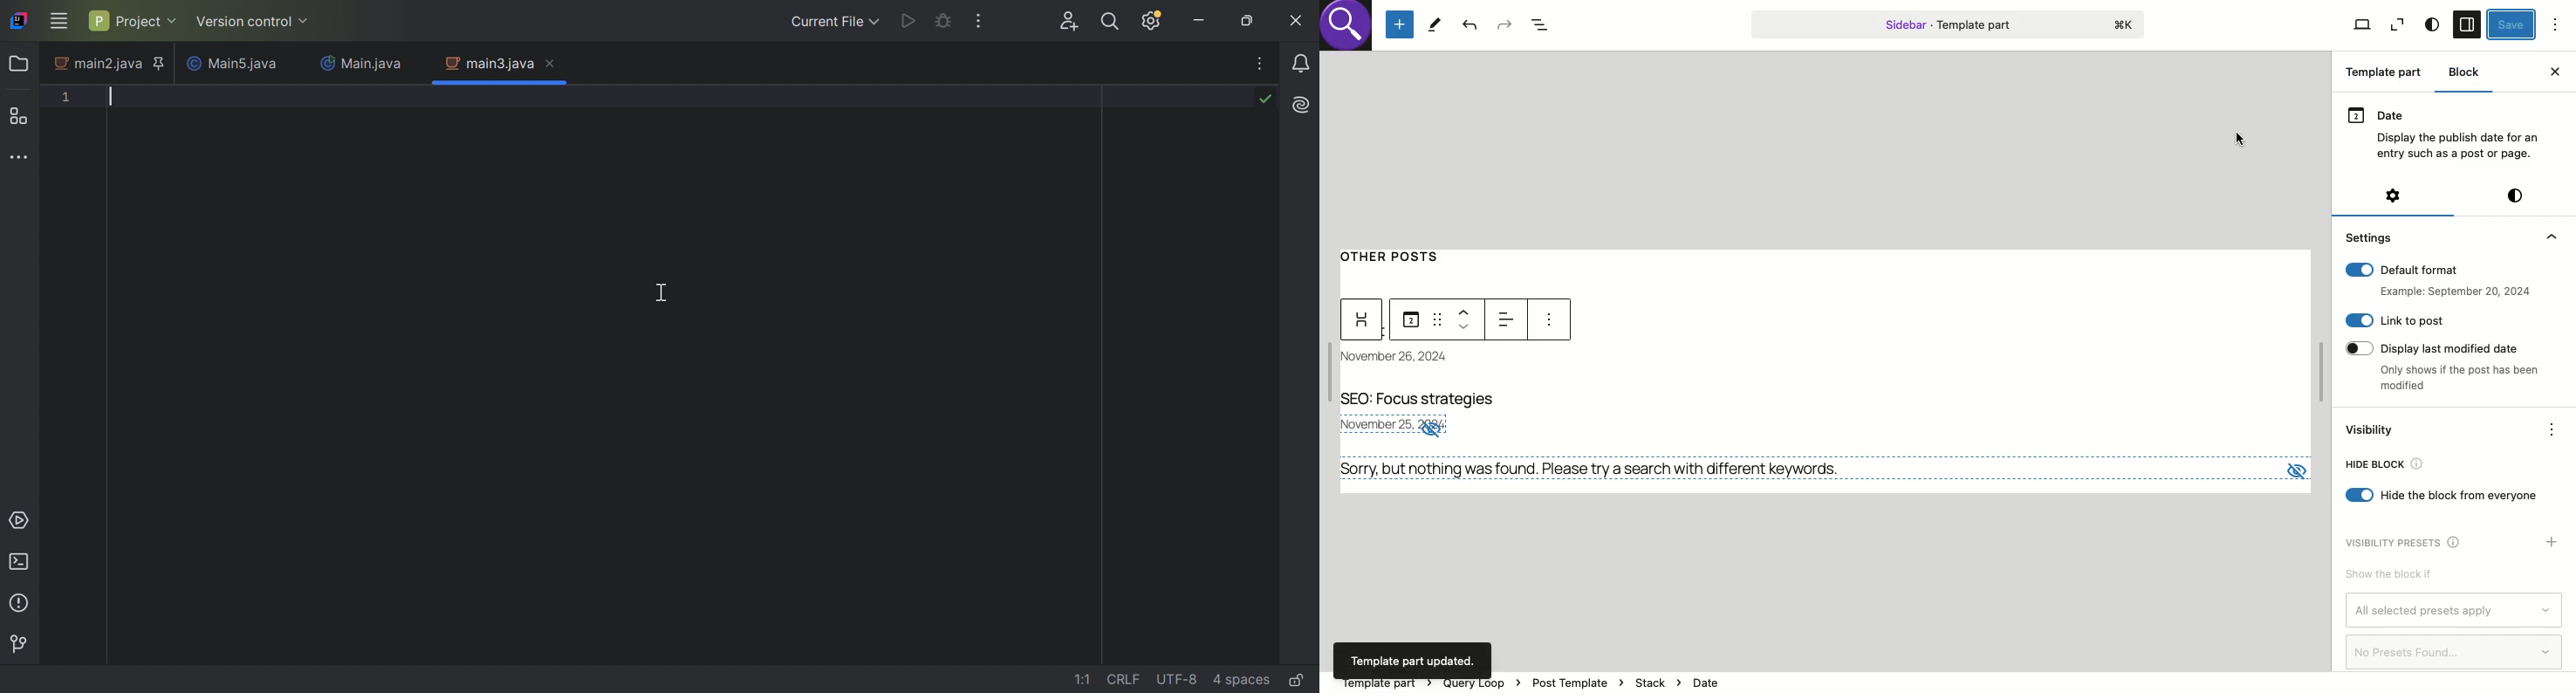  Describe the element at coordinates (489, 64) in the screenshot. I see `main3.java` at that location.